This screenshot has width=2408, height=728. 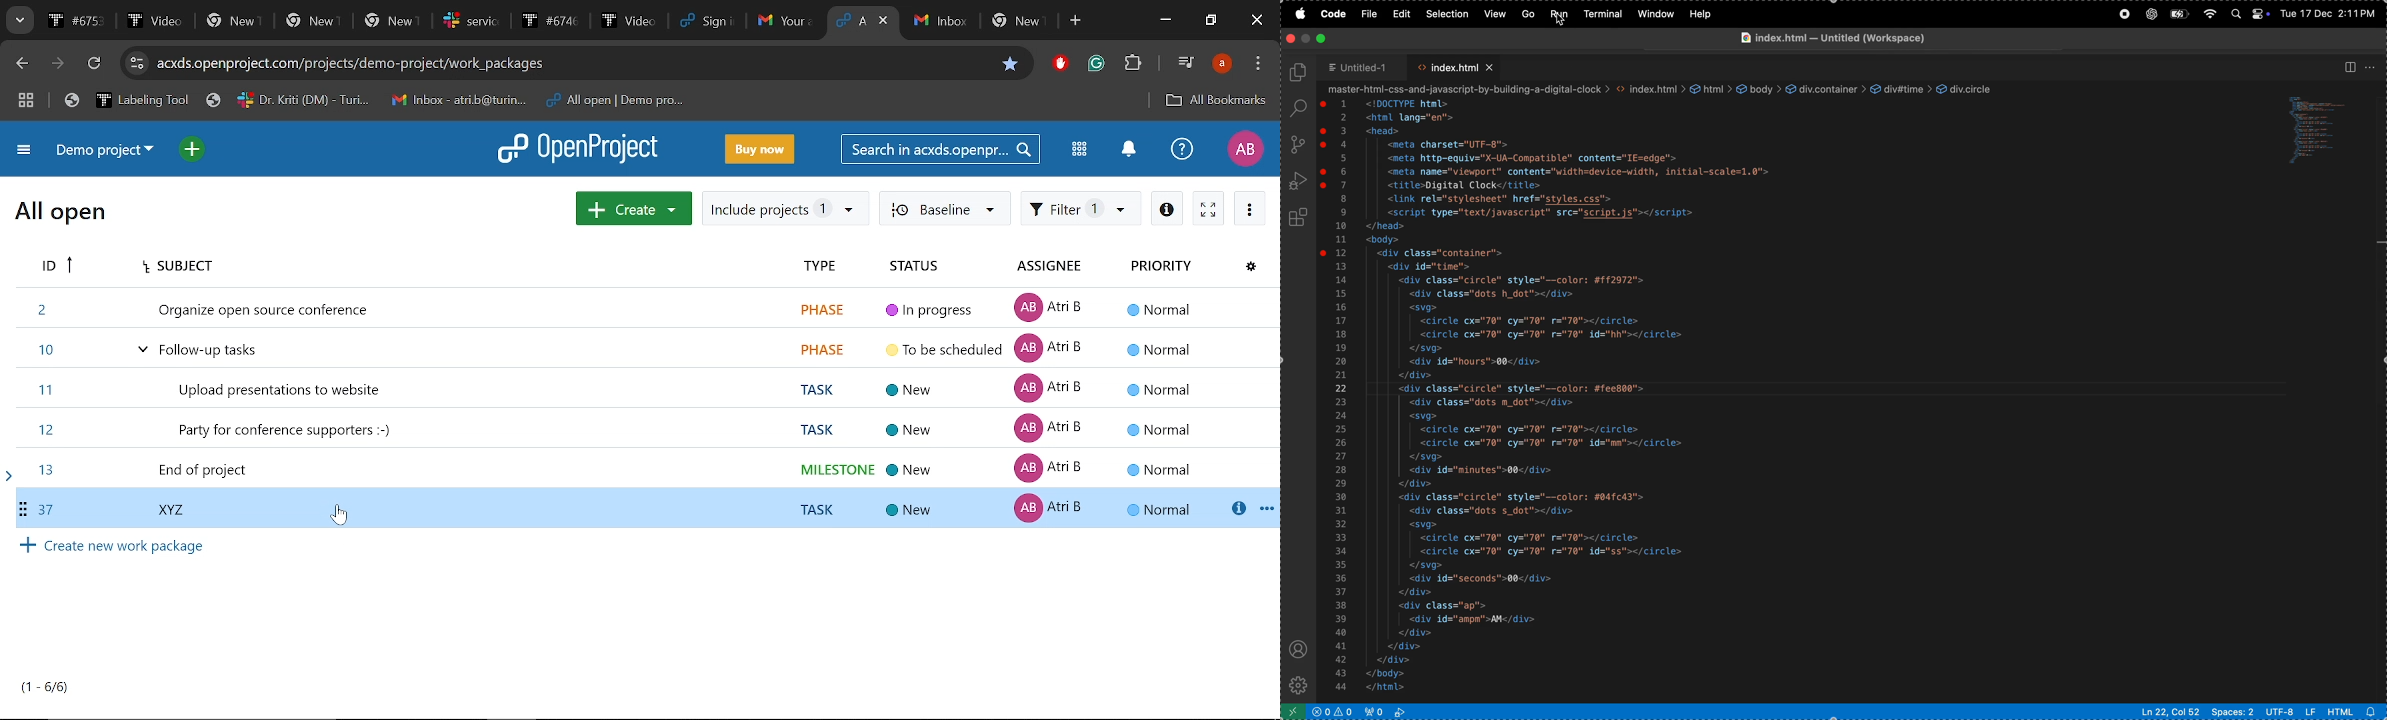 What do you see at coordinates (1291, 38) in the screenshot?
I see `close` at bounding box center [1291, 38].